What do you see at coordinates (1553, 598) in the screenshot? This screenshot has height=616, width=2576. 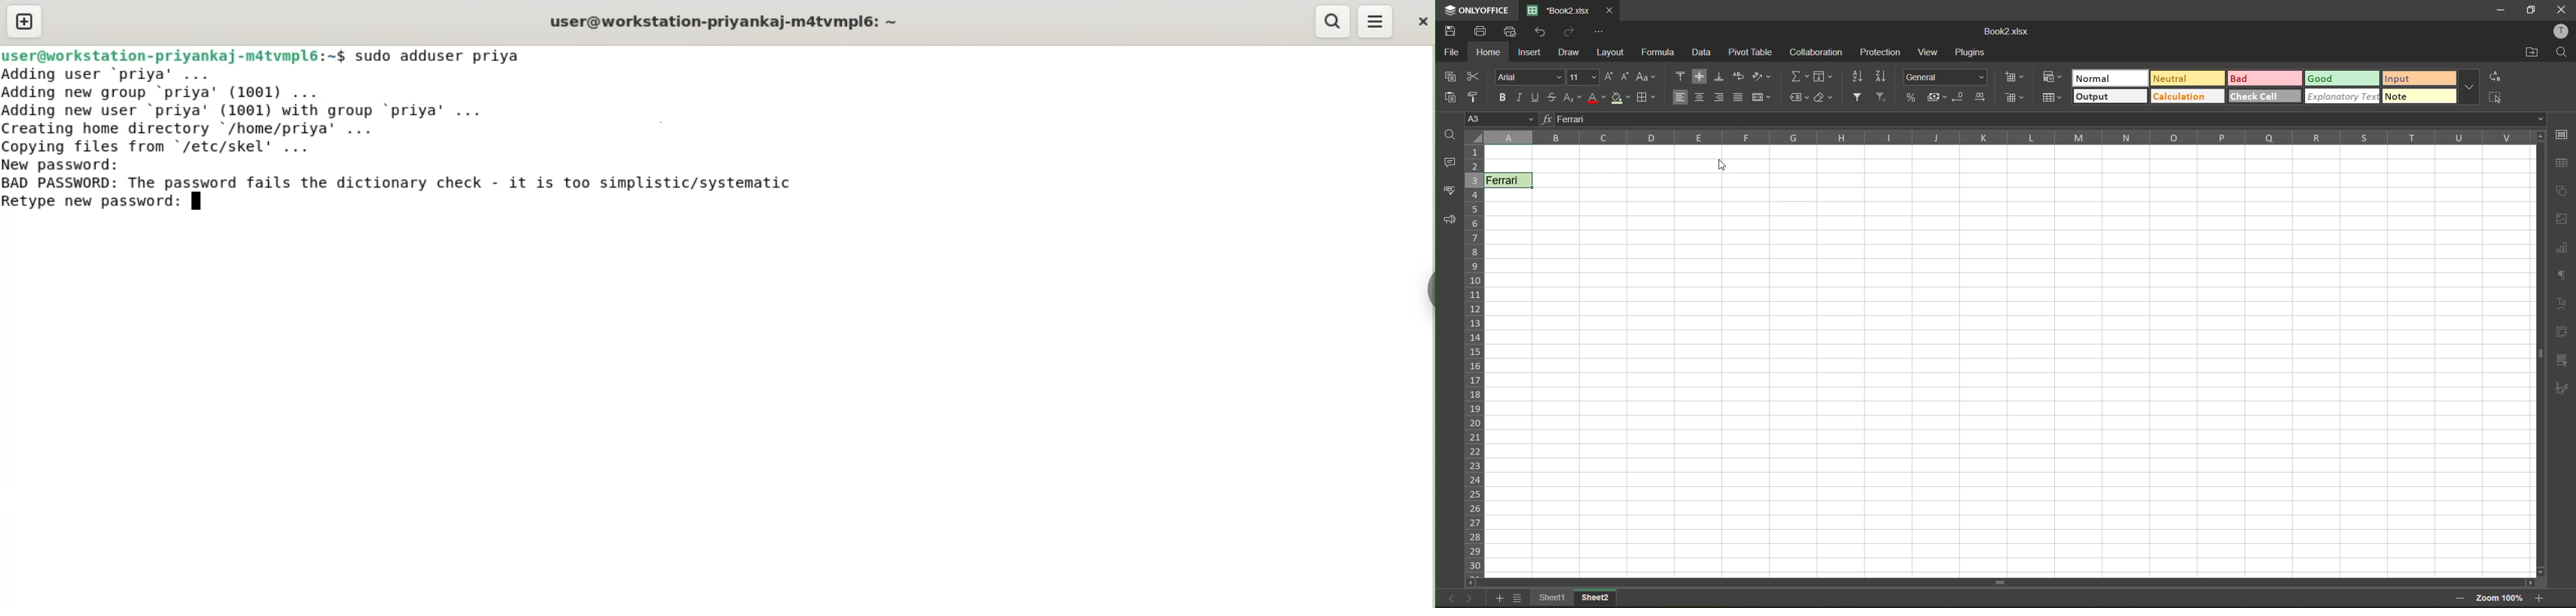 I see `sheet names` at bounding box center [1553, 598].